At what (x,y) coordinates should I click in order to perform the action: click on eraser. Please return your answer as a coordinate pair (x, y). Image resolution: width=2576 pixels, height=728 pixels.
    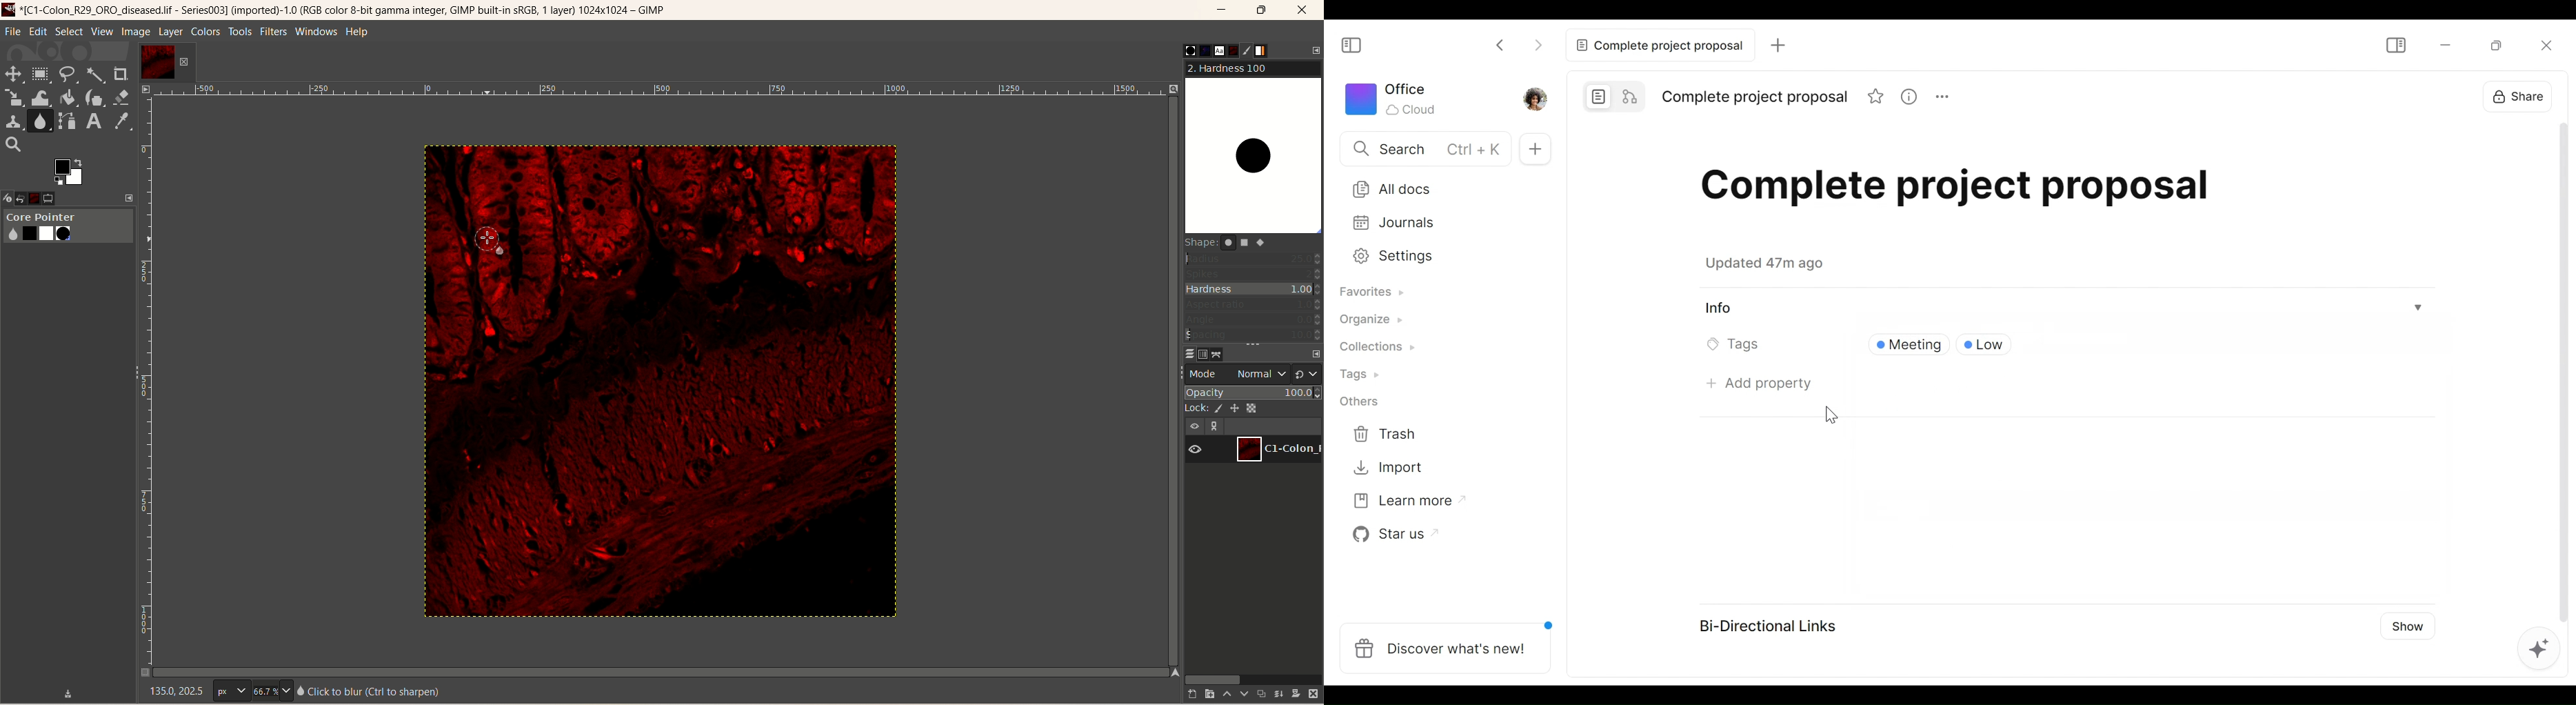
    Looking at the image, I should click on (123, 97).